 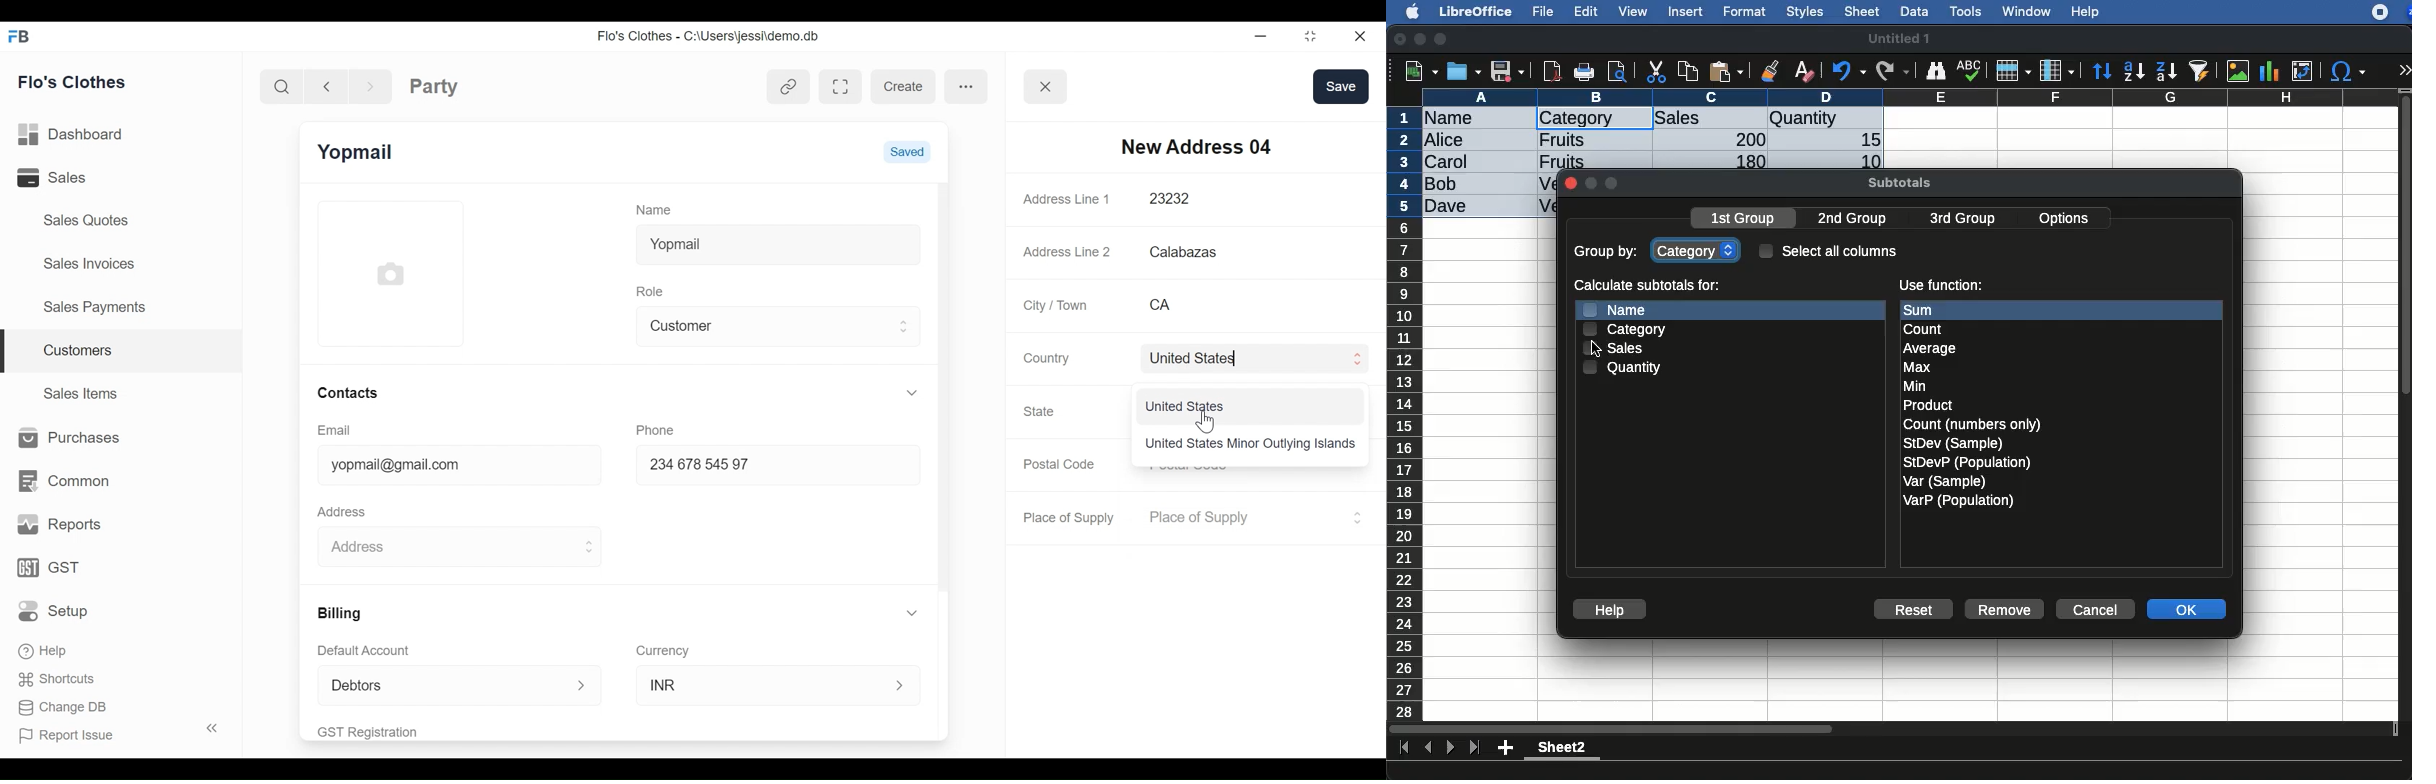 What do you see at coordinates (65, 438) in the screenshot?
I see `Purchases` at bounding box center [65, 438].